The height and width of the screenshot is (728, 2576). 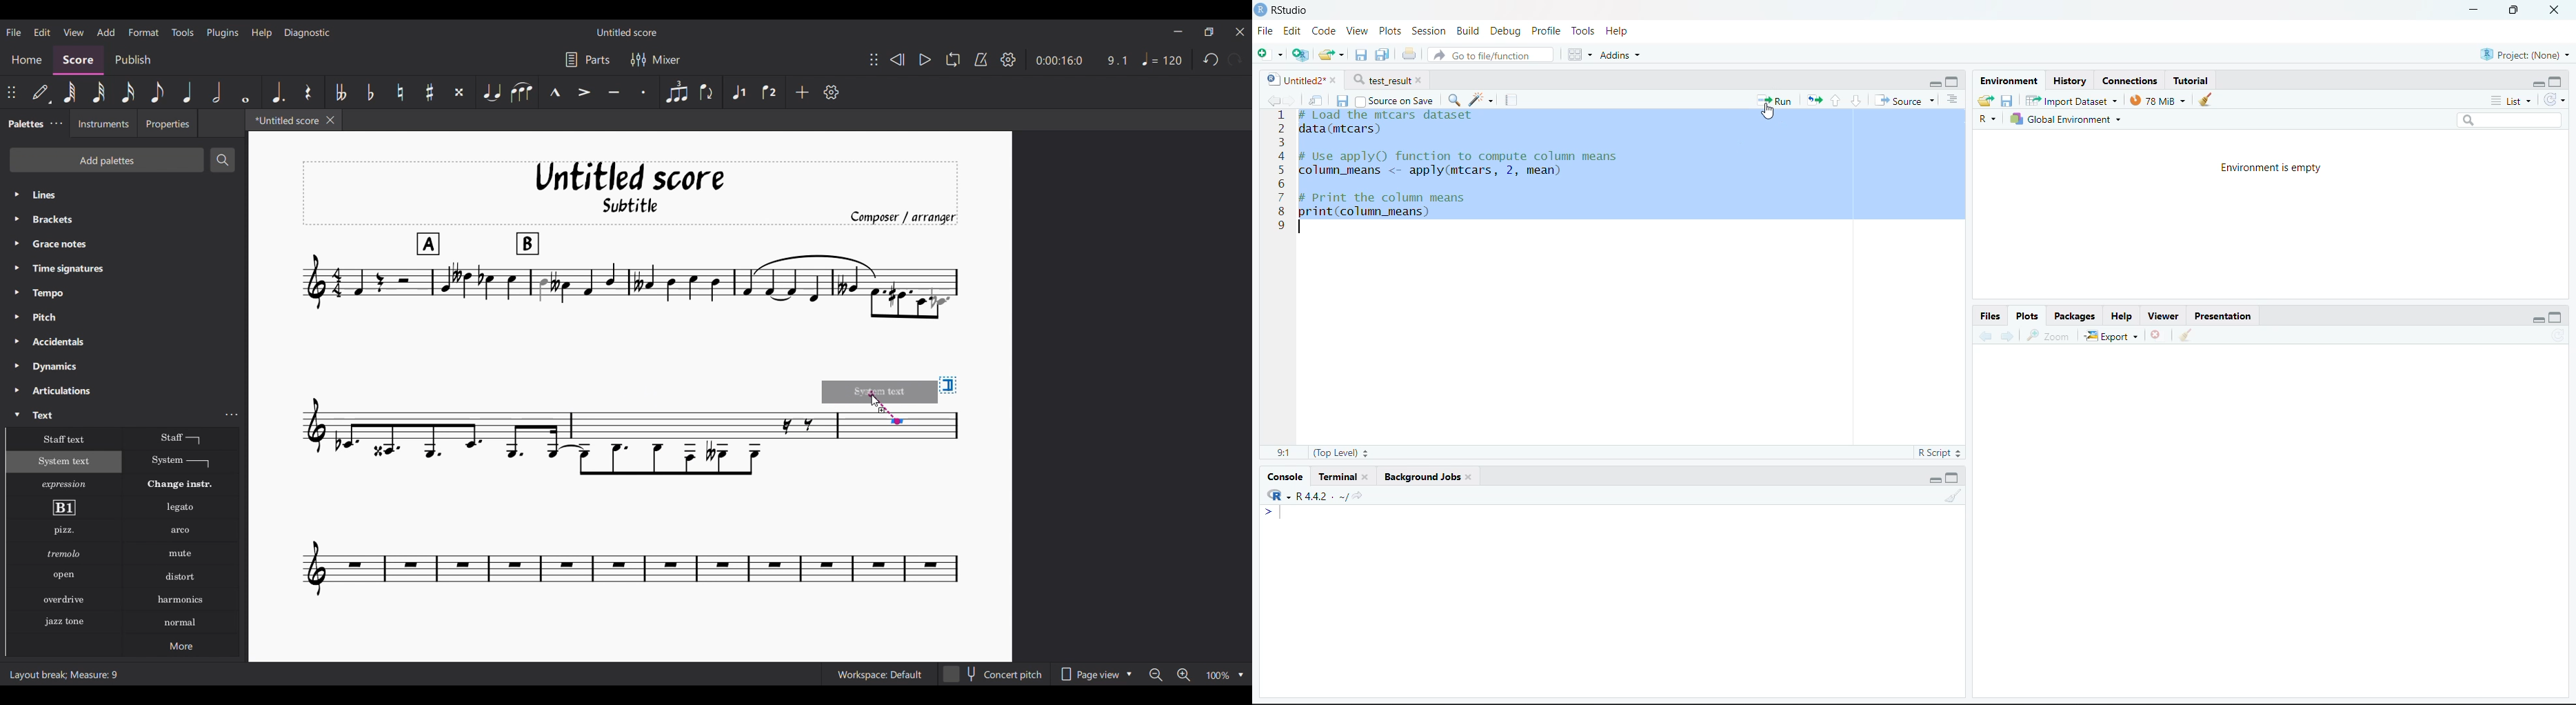 I want to click on Project (Note), so click(x=2523, y=54).